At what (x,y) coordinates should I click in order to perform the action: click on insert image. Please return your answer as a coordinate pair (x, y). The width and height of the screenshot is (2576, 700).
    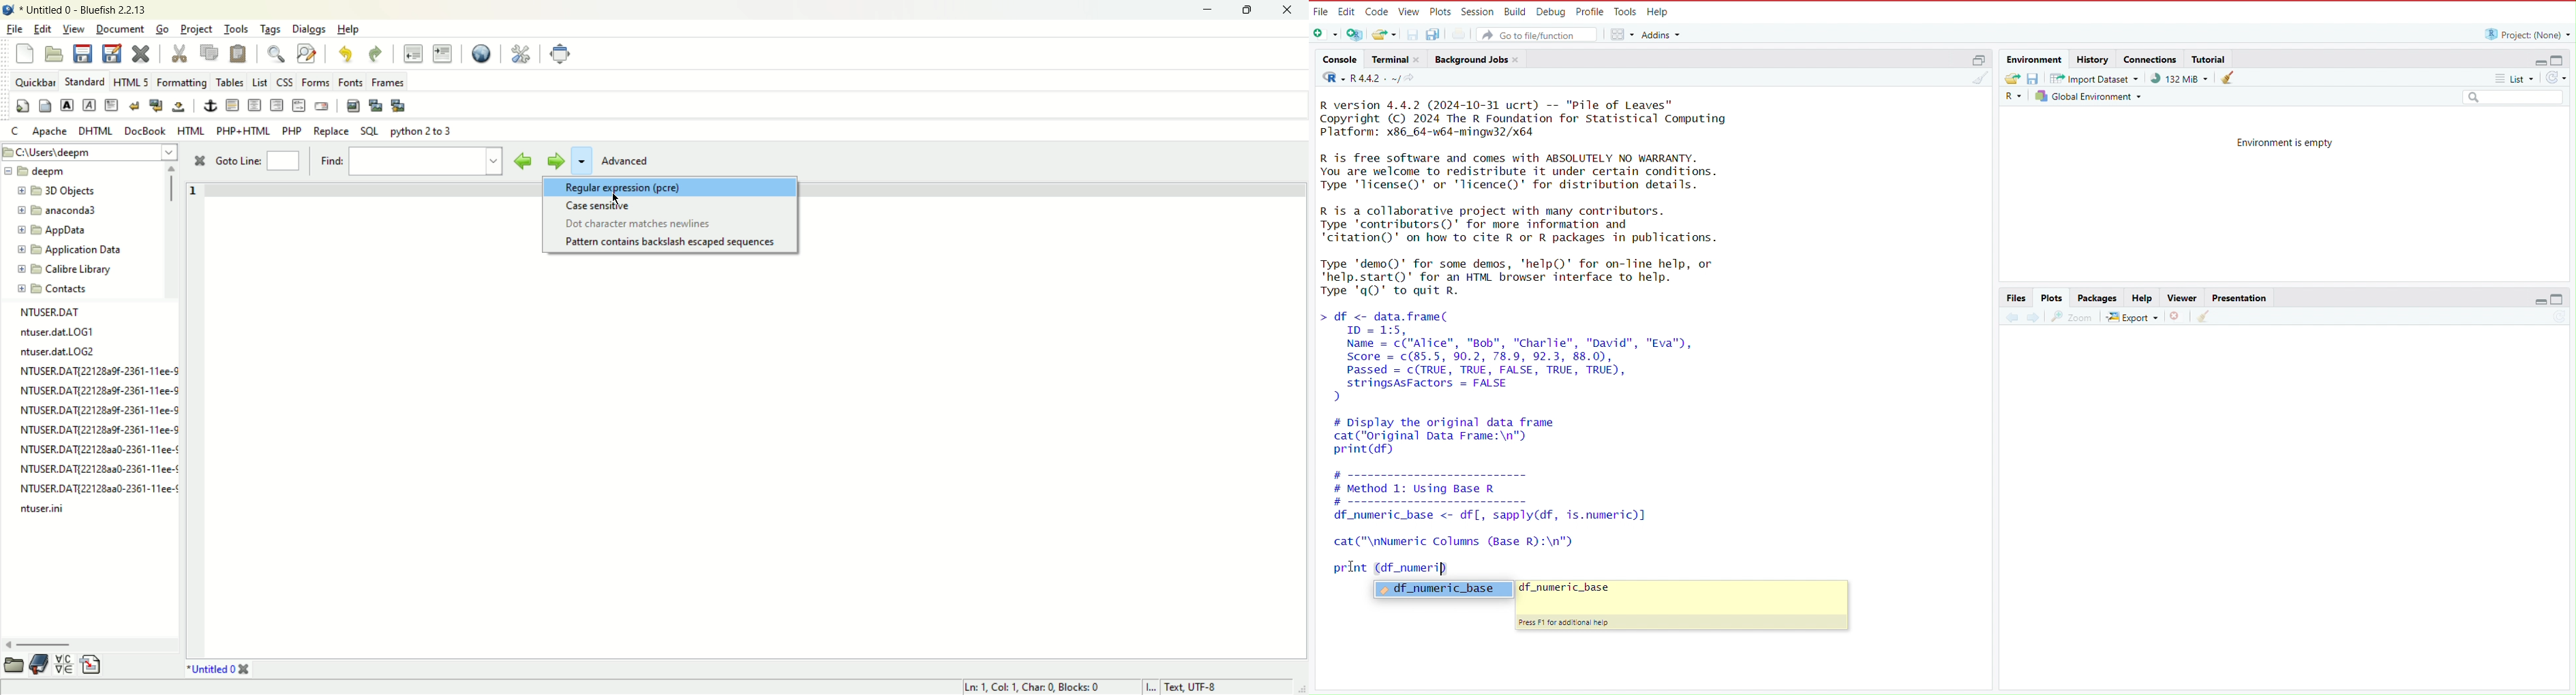
    Looking at the image, I should click on (352, 106).